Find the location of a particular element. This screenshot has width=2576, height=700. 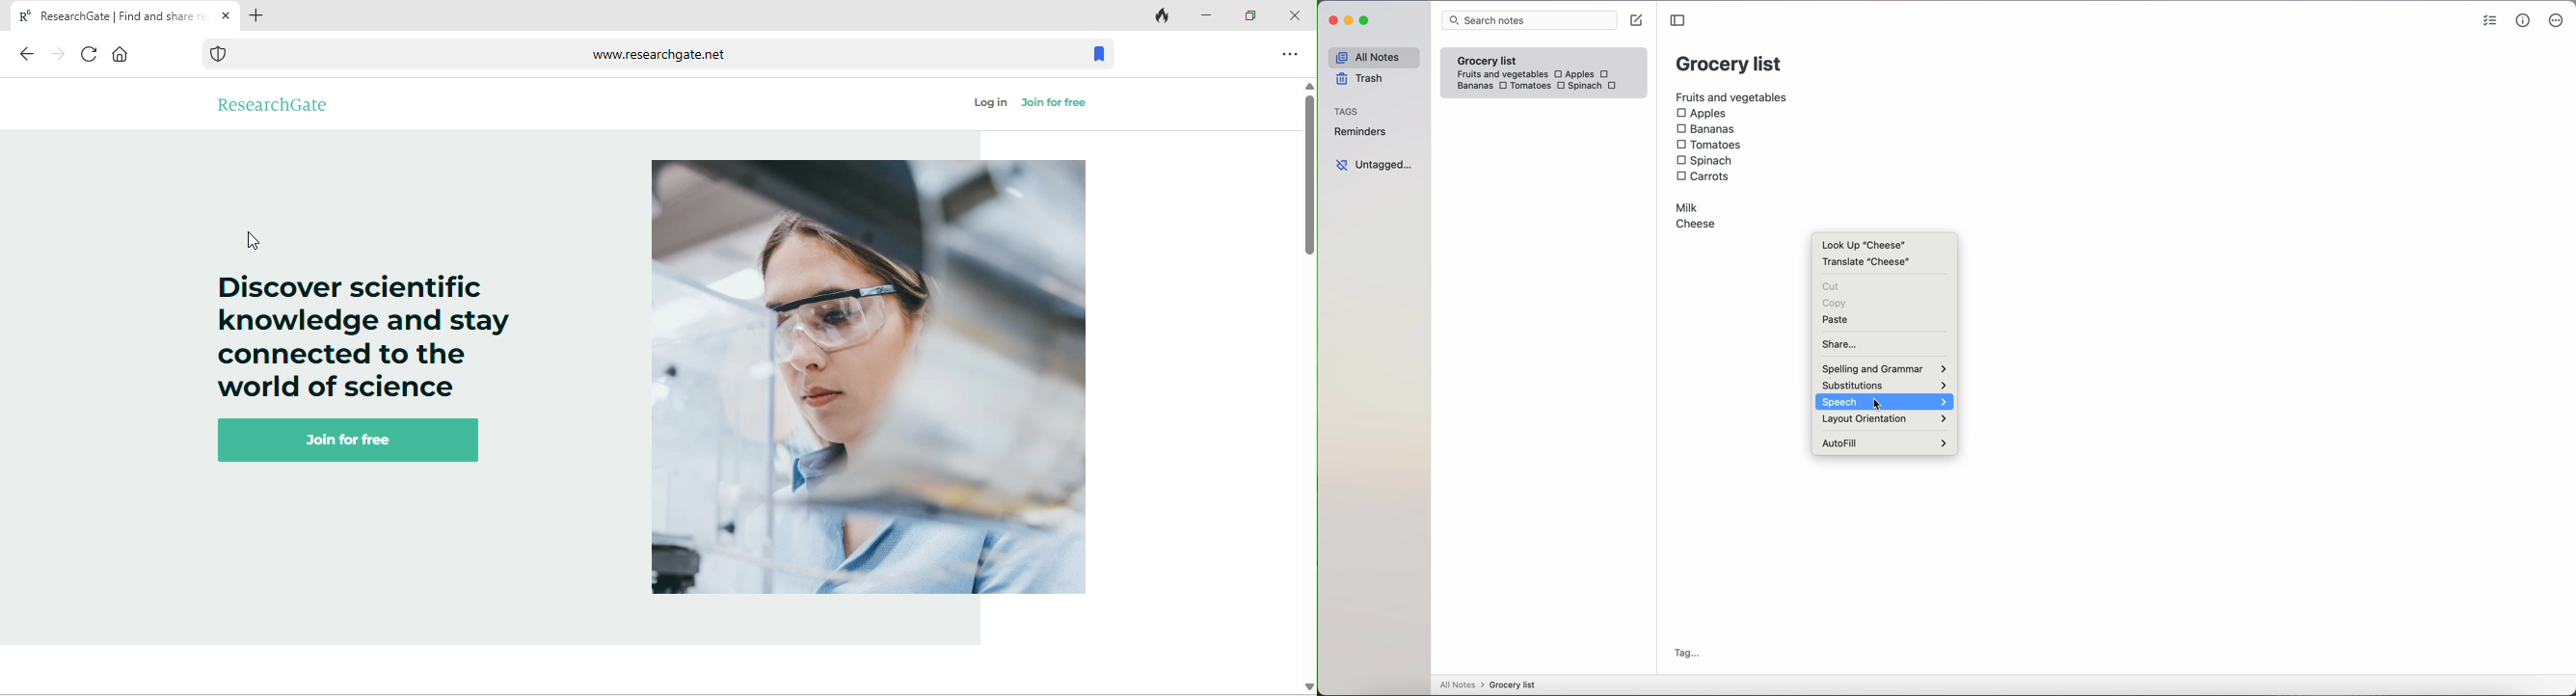

click on speech is located at coordinates (1884, 401).